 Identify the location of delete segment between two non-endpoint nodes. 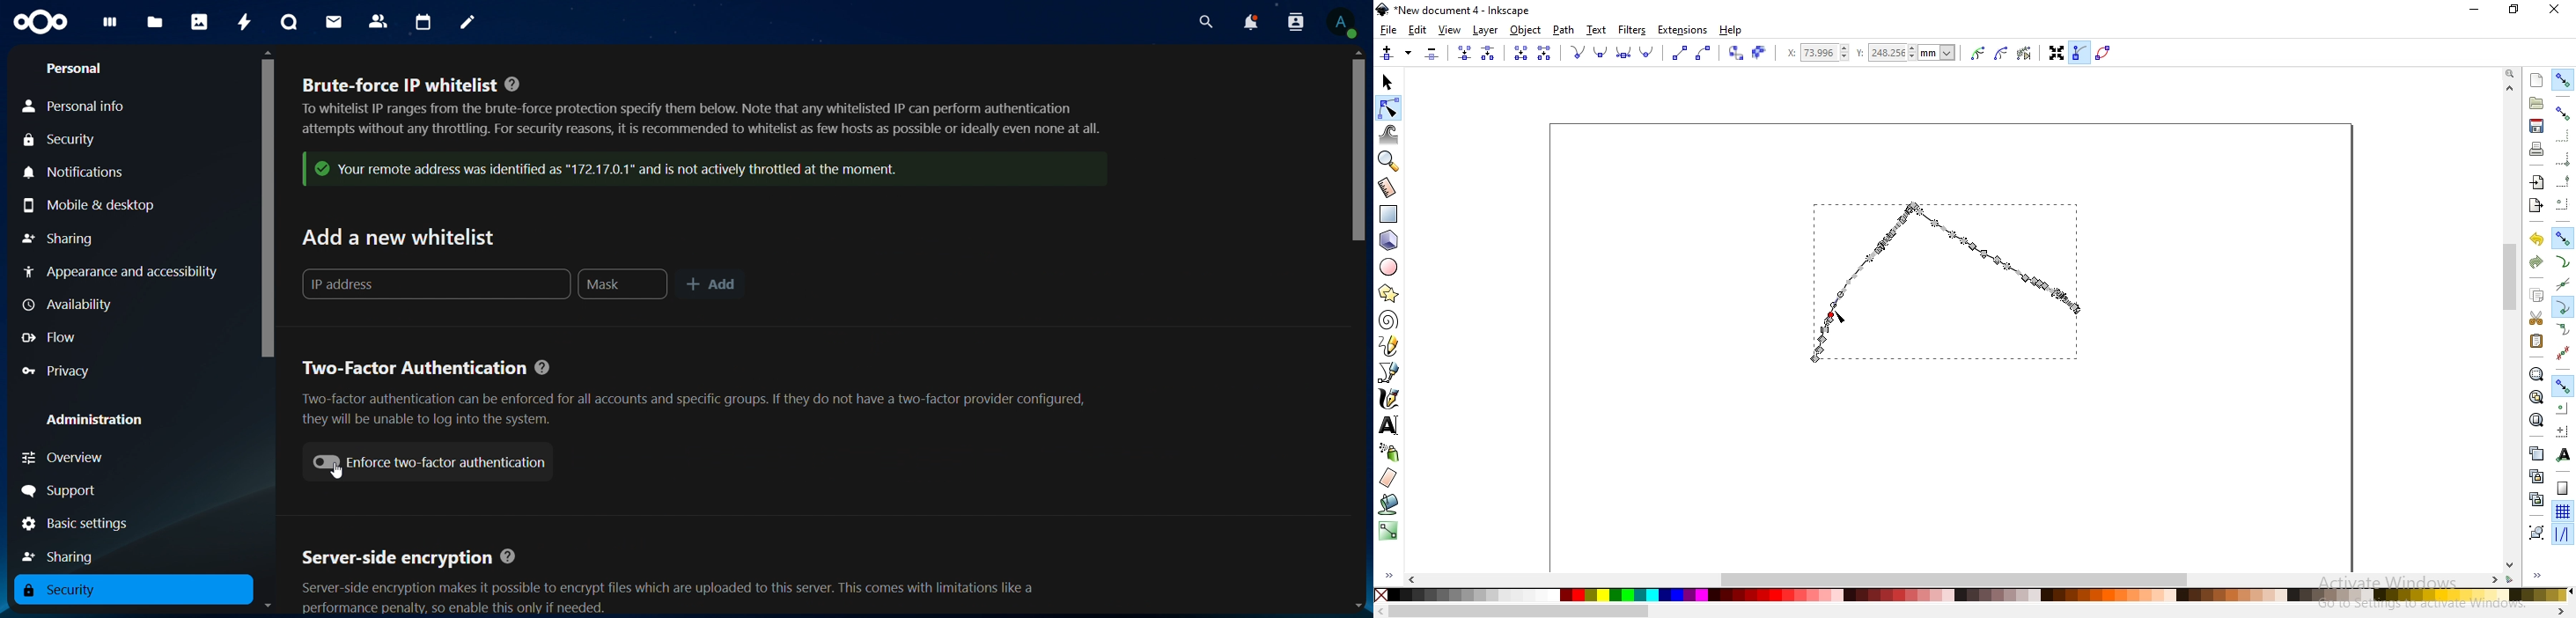
(1545, 53).